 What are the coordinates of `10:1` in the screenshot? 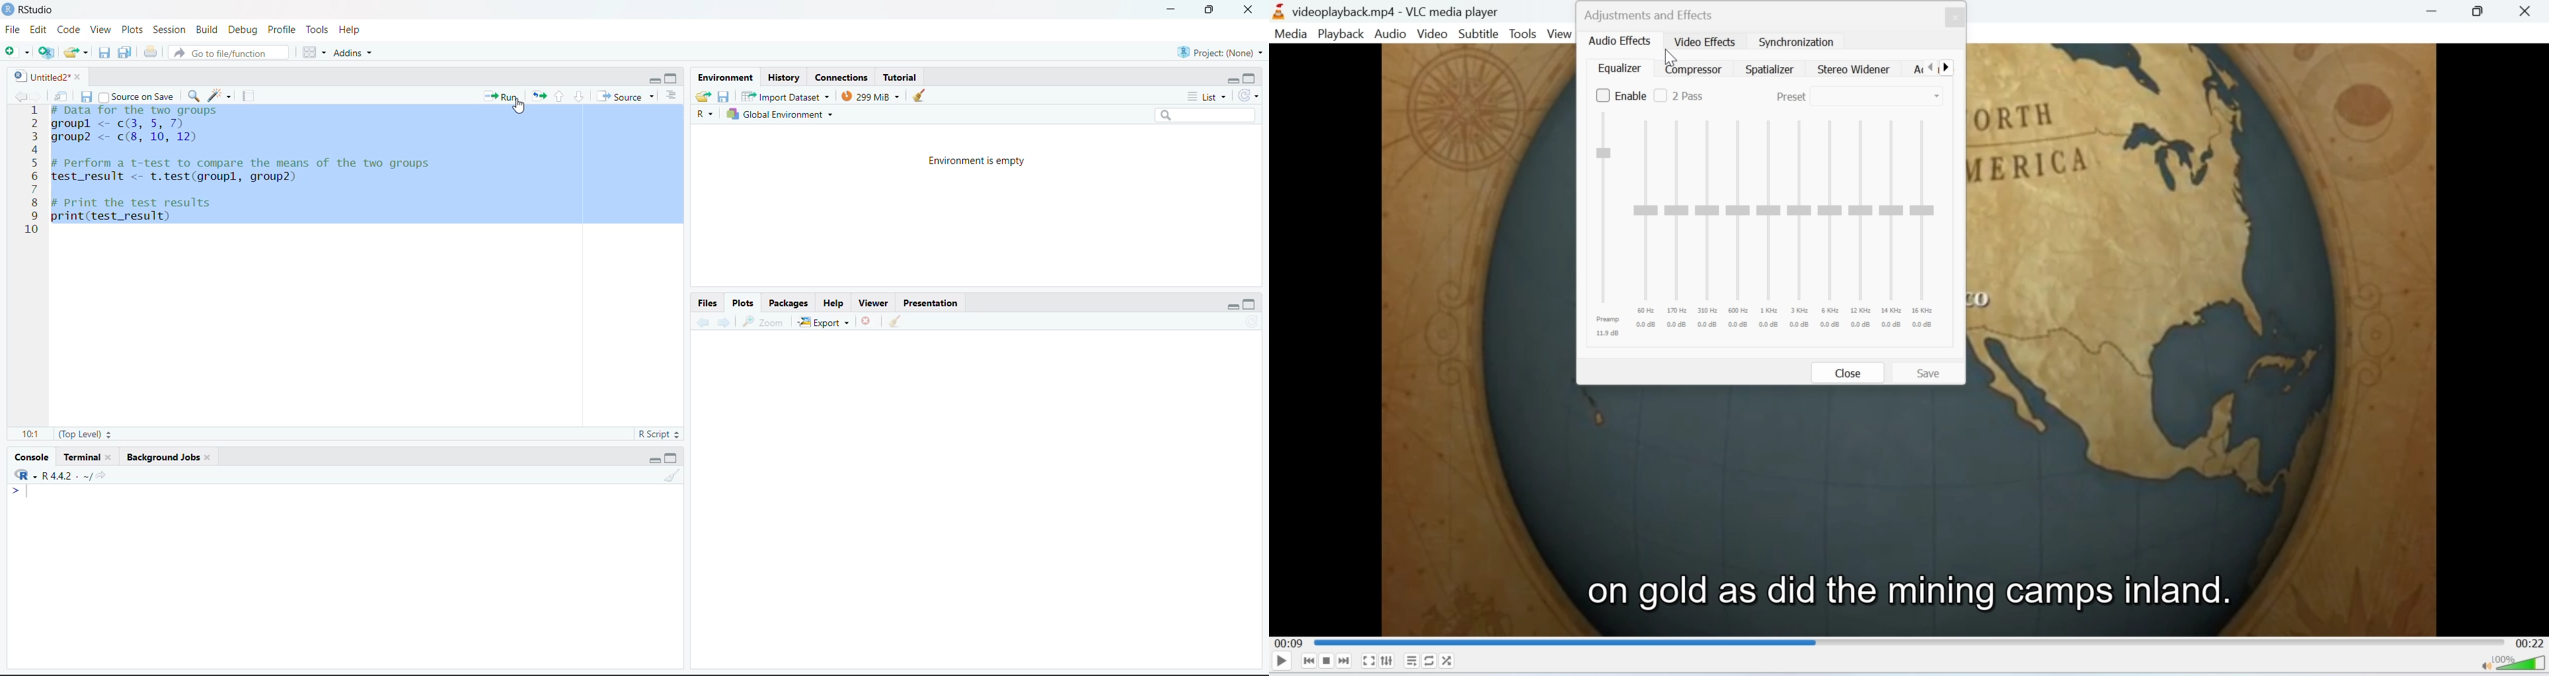 It's located at (31, 434).